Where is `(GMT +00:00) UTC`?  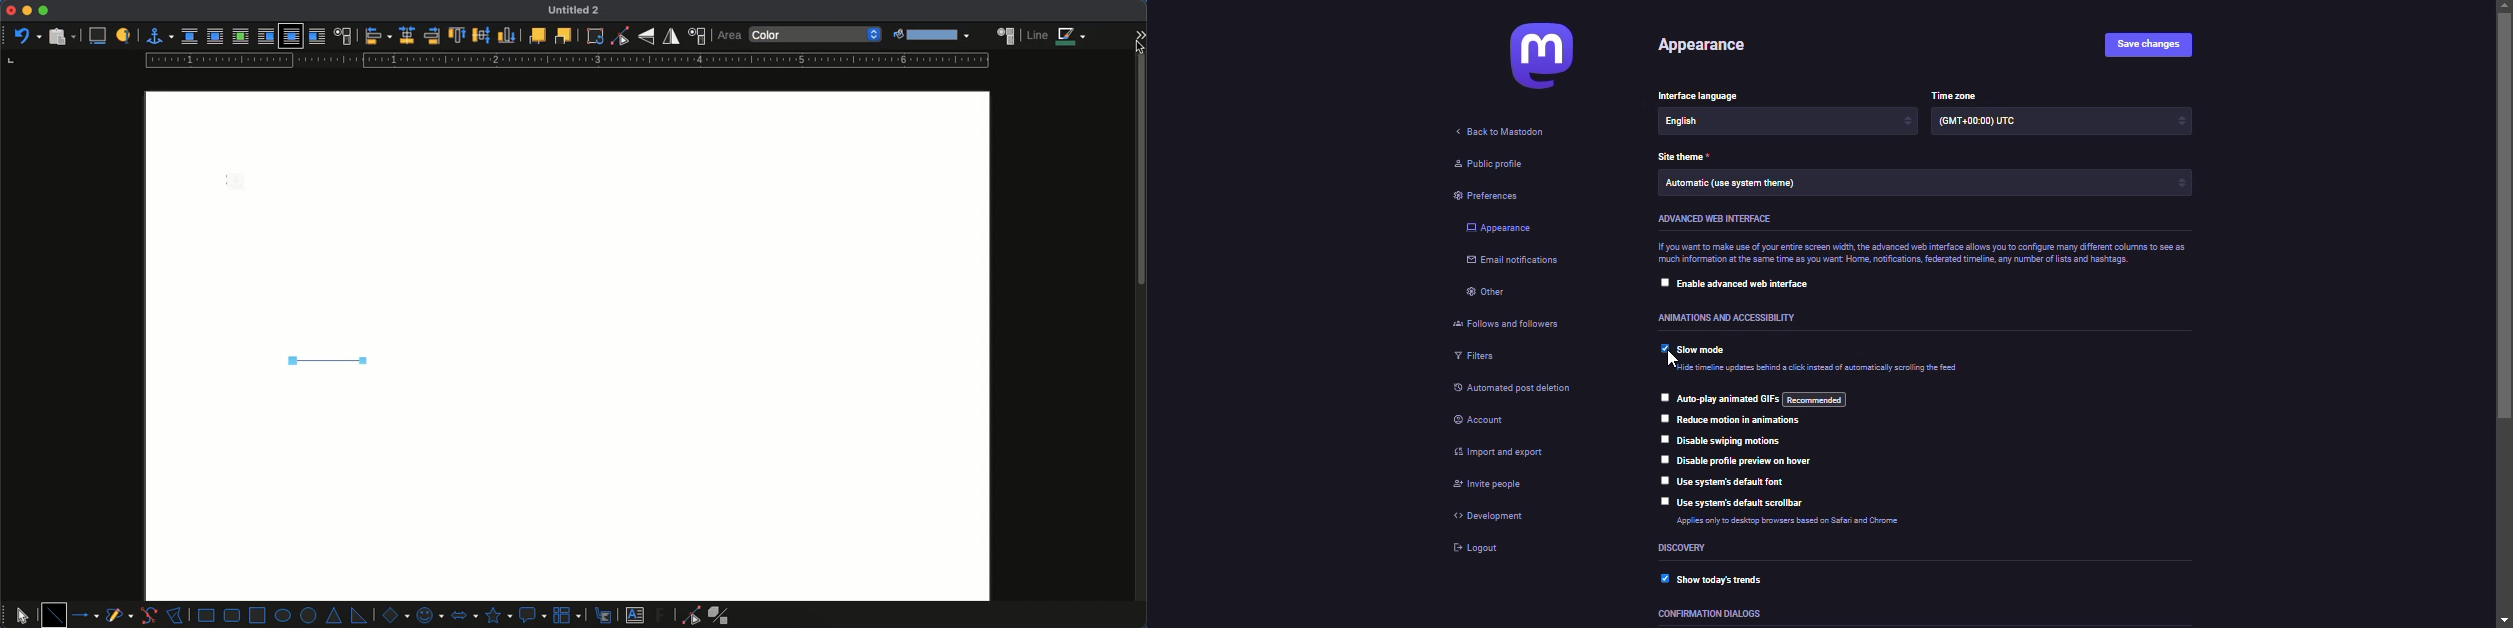 (GMT +00:00) UTC is located at coordinates (2052, 122).